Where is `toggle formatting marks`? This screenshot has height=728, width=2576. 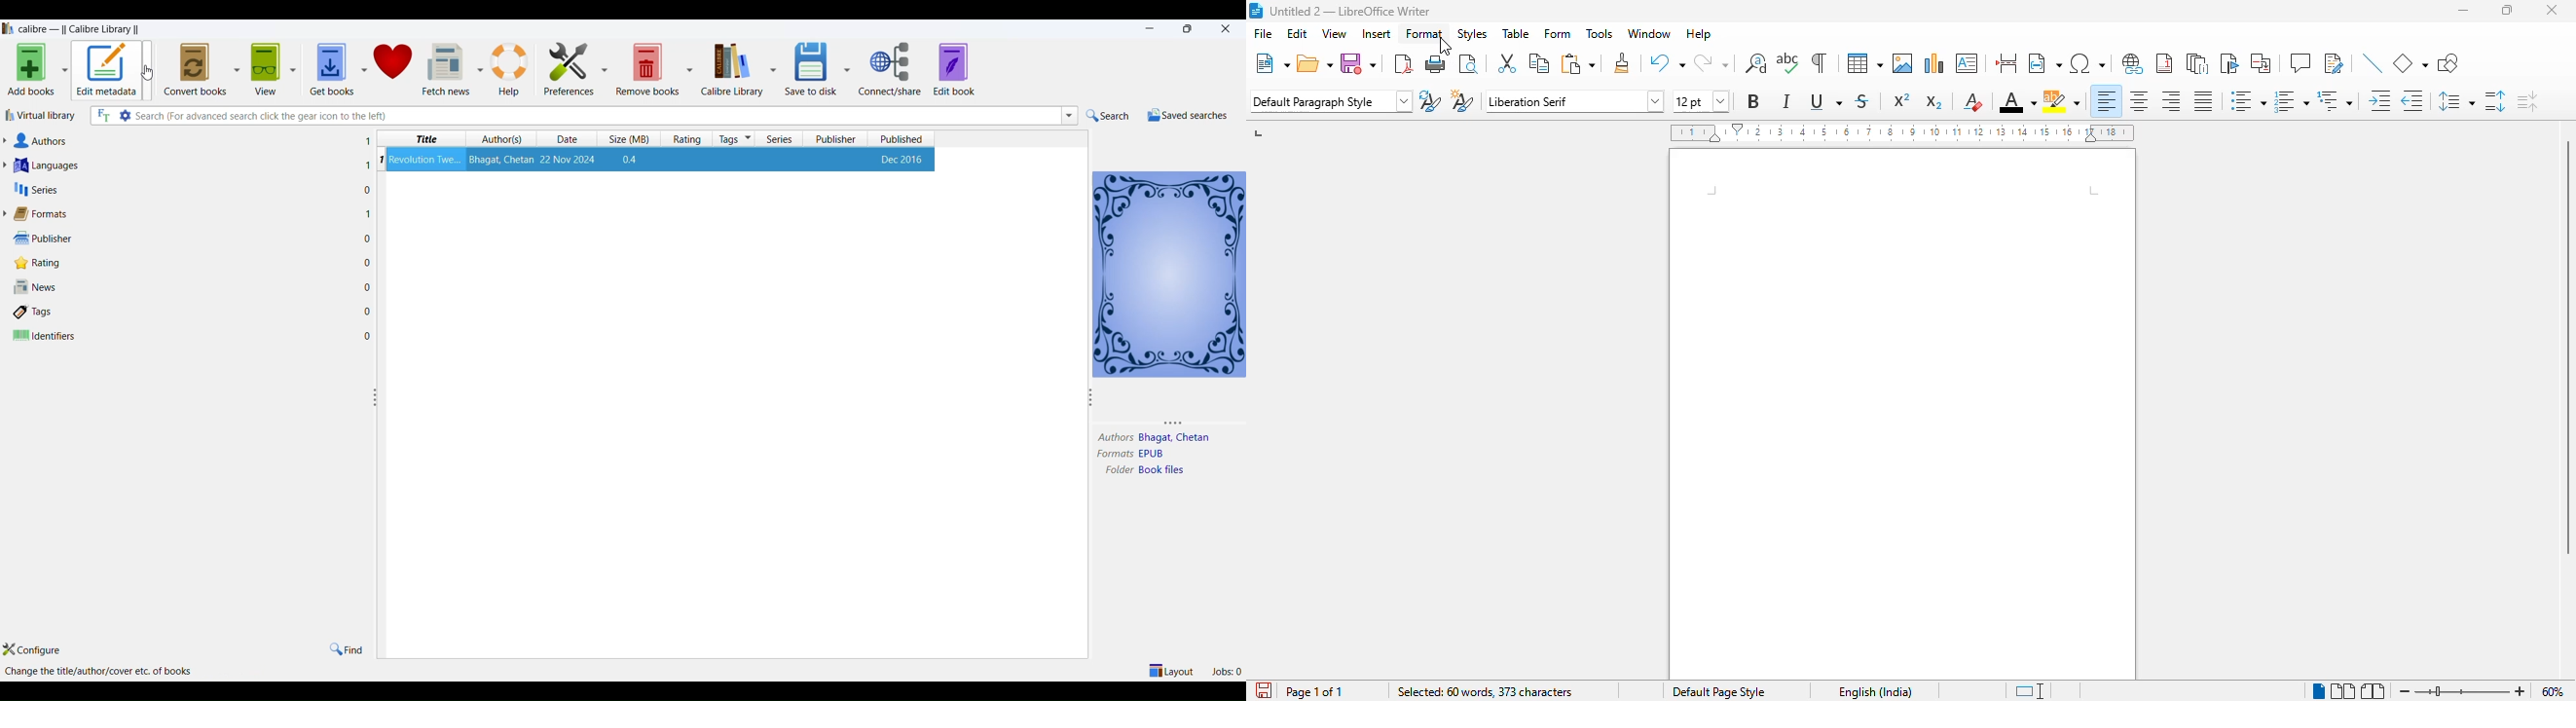 toggle formatting marks is located at coordinates (1818, 62).